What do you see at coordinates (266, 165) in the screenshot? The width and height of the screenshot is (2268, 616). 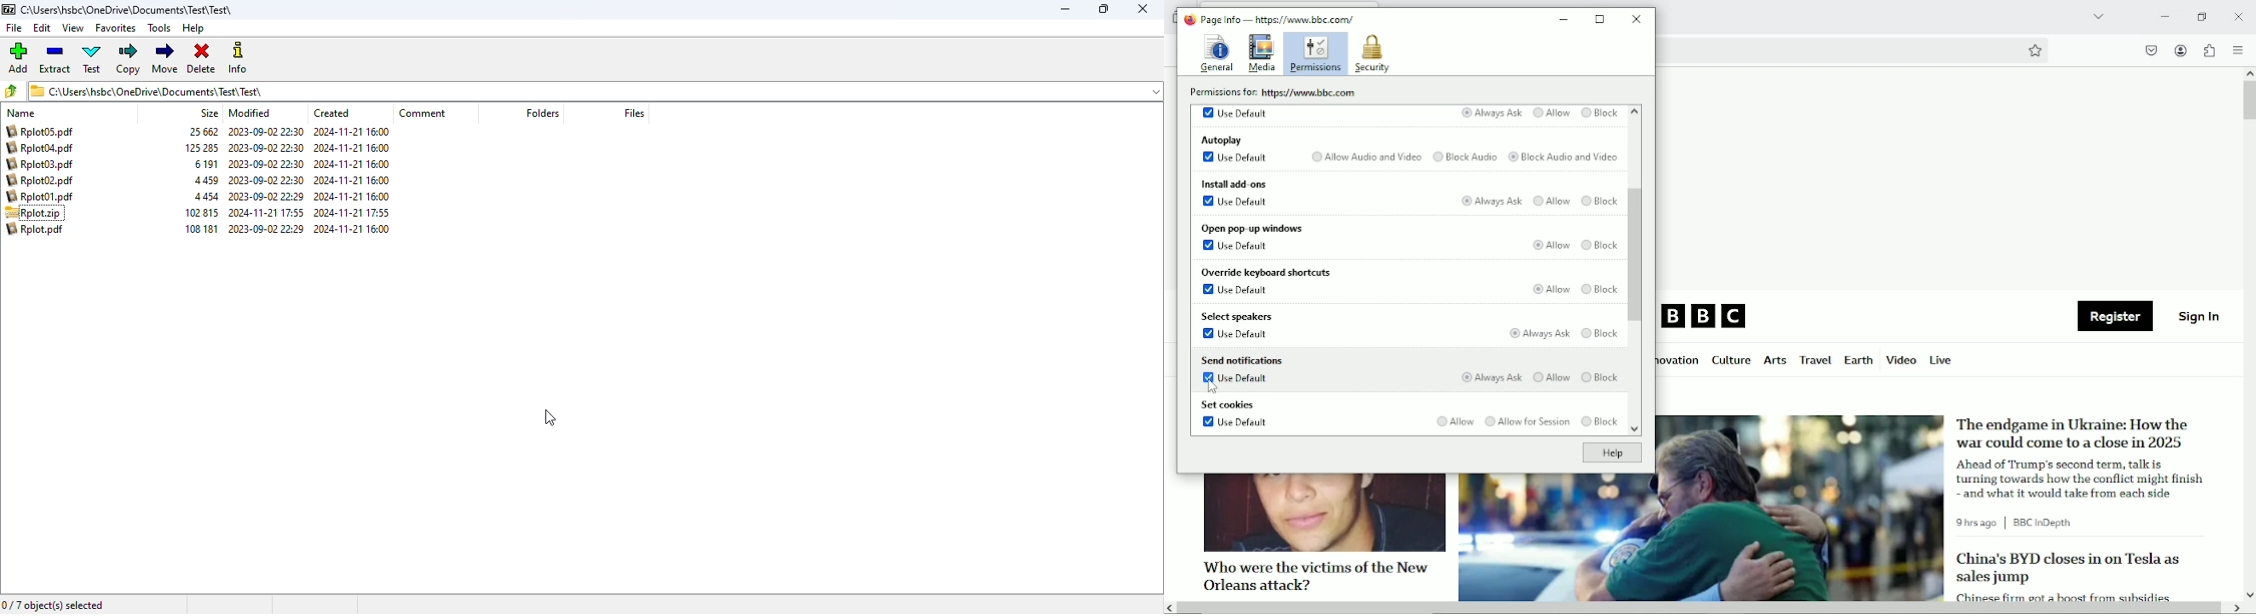 I see `2023-09-02 22:30` at bounding box center [266, 165].